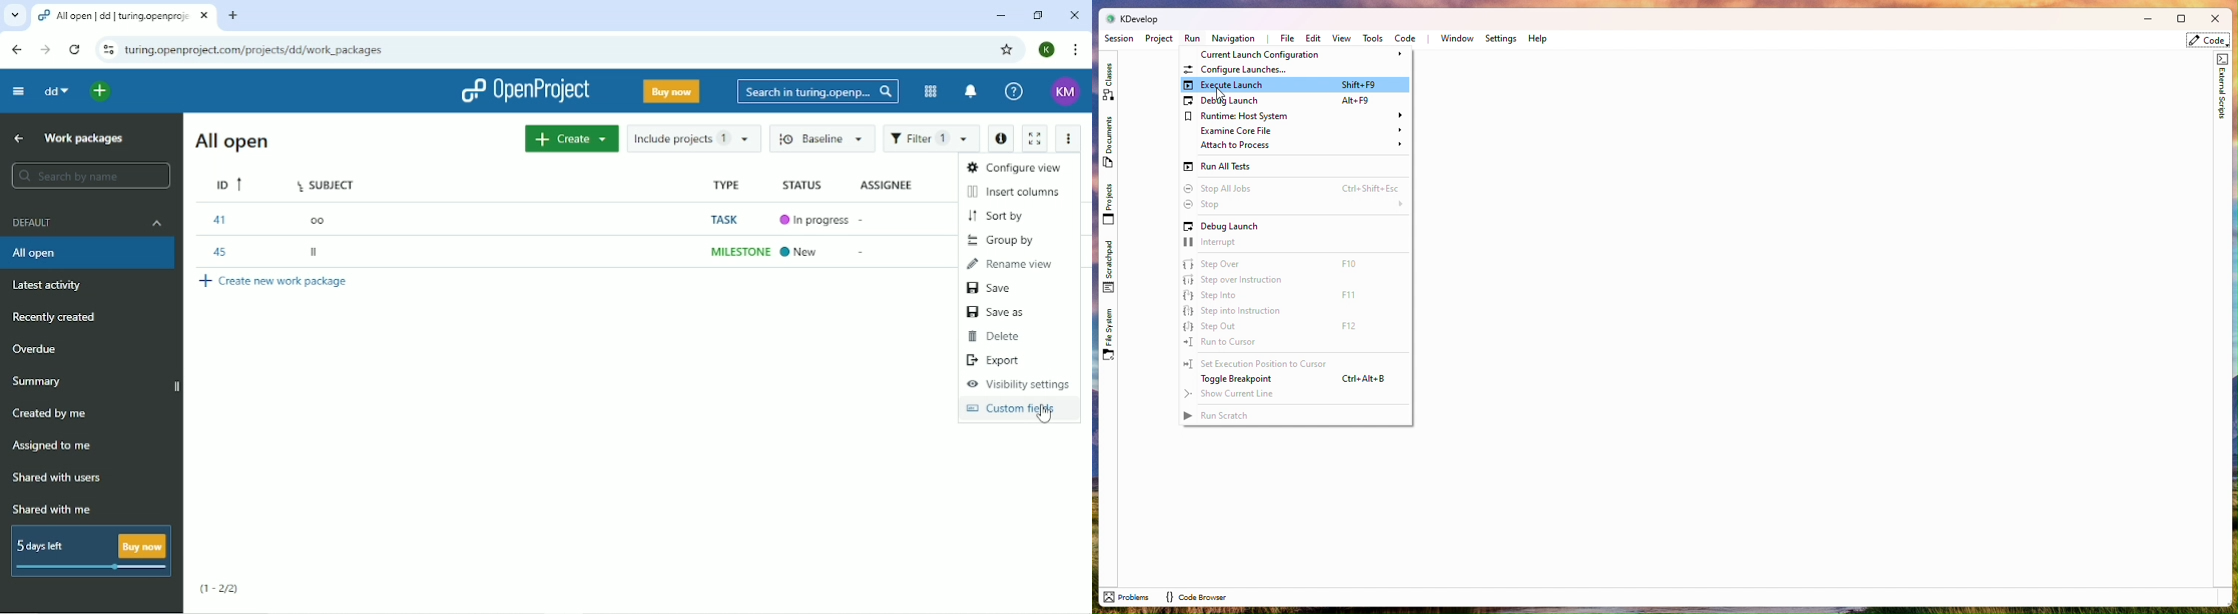 Image resolution: width=2240 pixels, height=616 pixels. Describe the element at coordinates (14, 49) in the screenshot. I see `backward` at that location.